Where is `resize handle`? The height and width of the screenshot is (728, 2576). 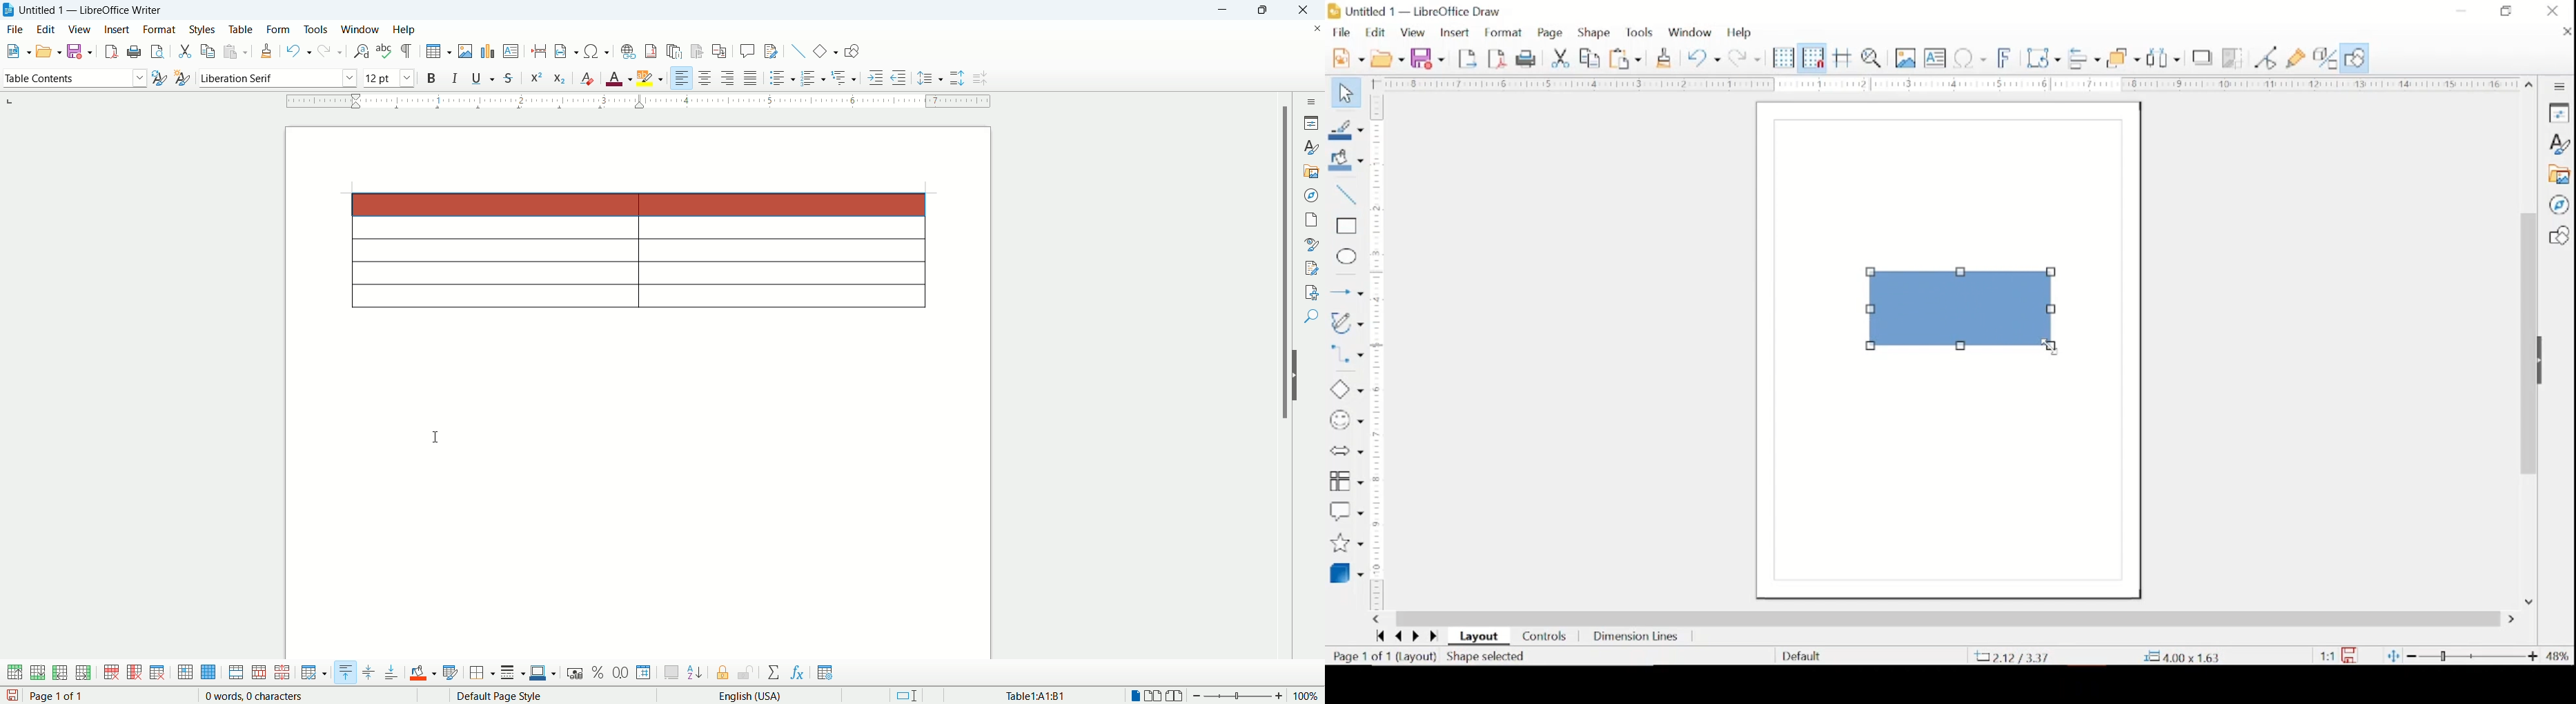 resize handle is located at coordinates (2052, 273).